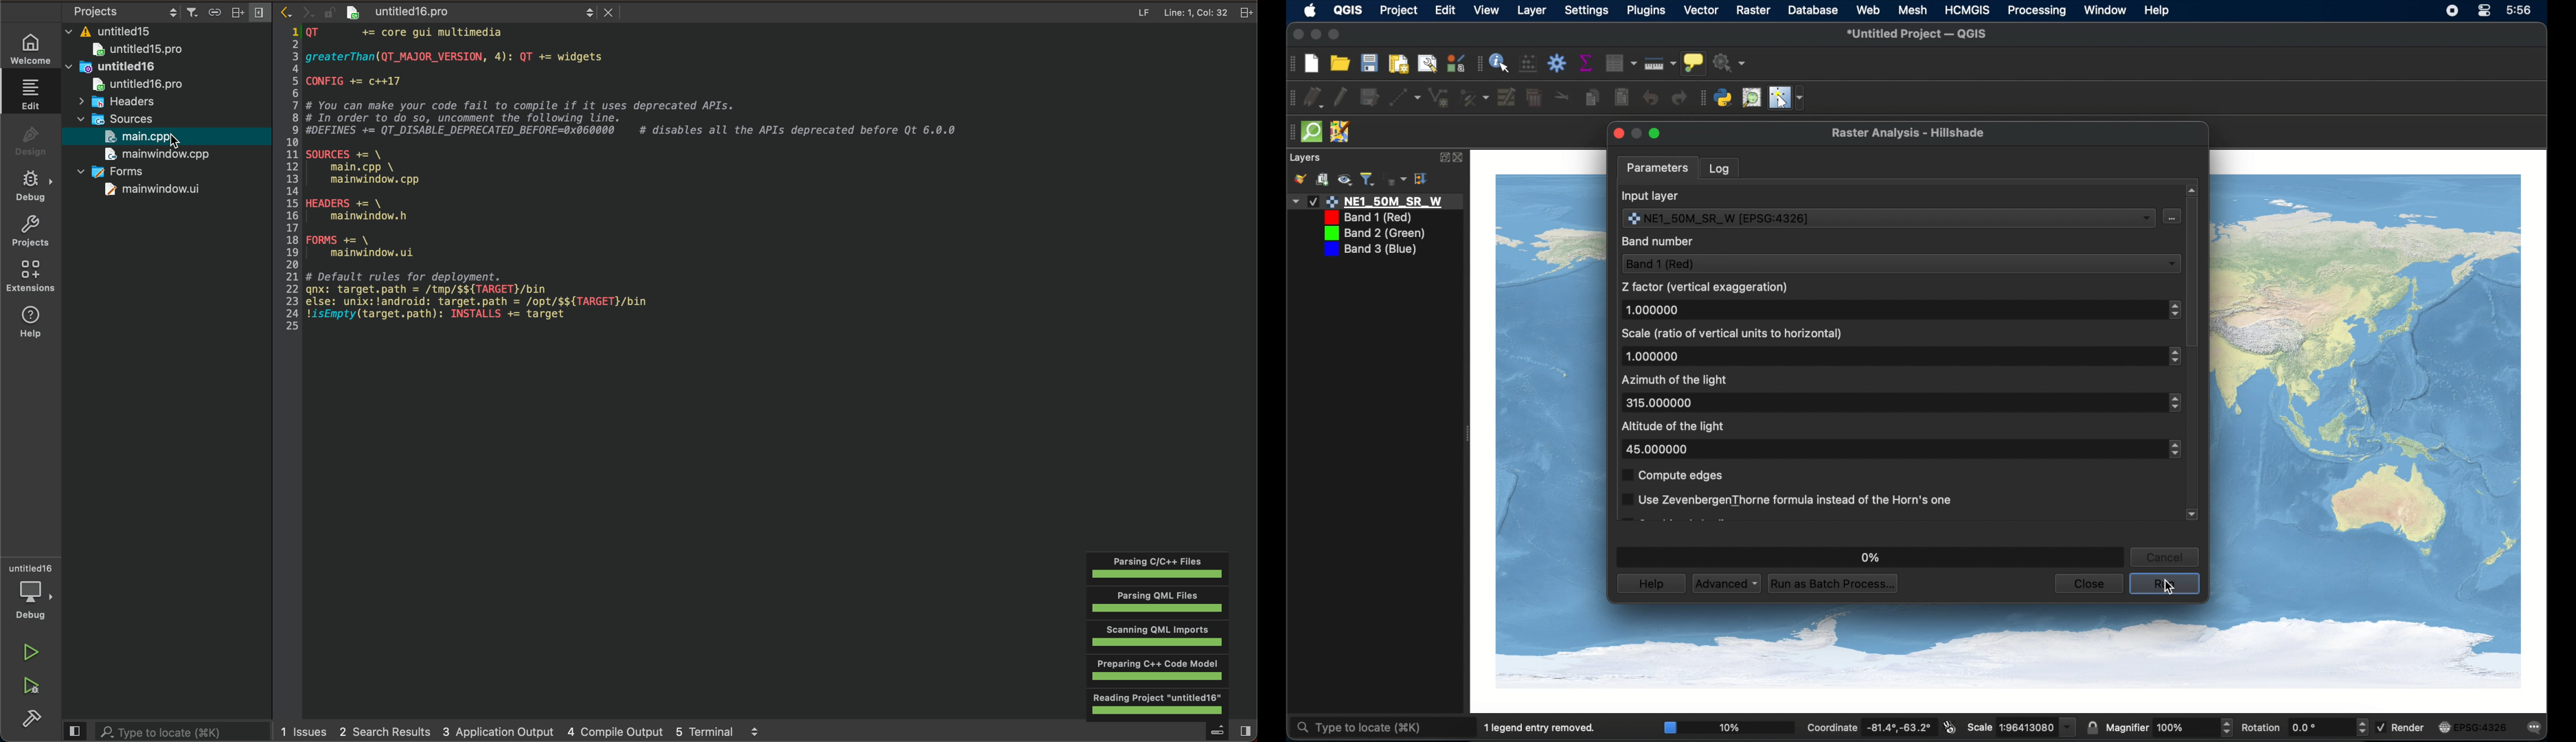  Describe the element at coordinates (1477, 63) in the screenshot. I see `drag handle` at that location.